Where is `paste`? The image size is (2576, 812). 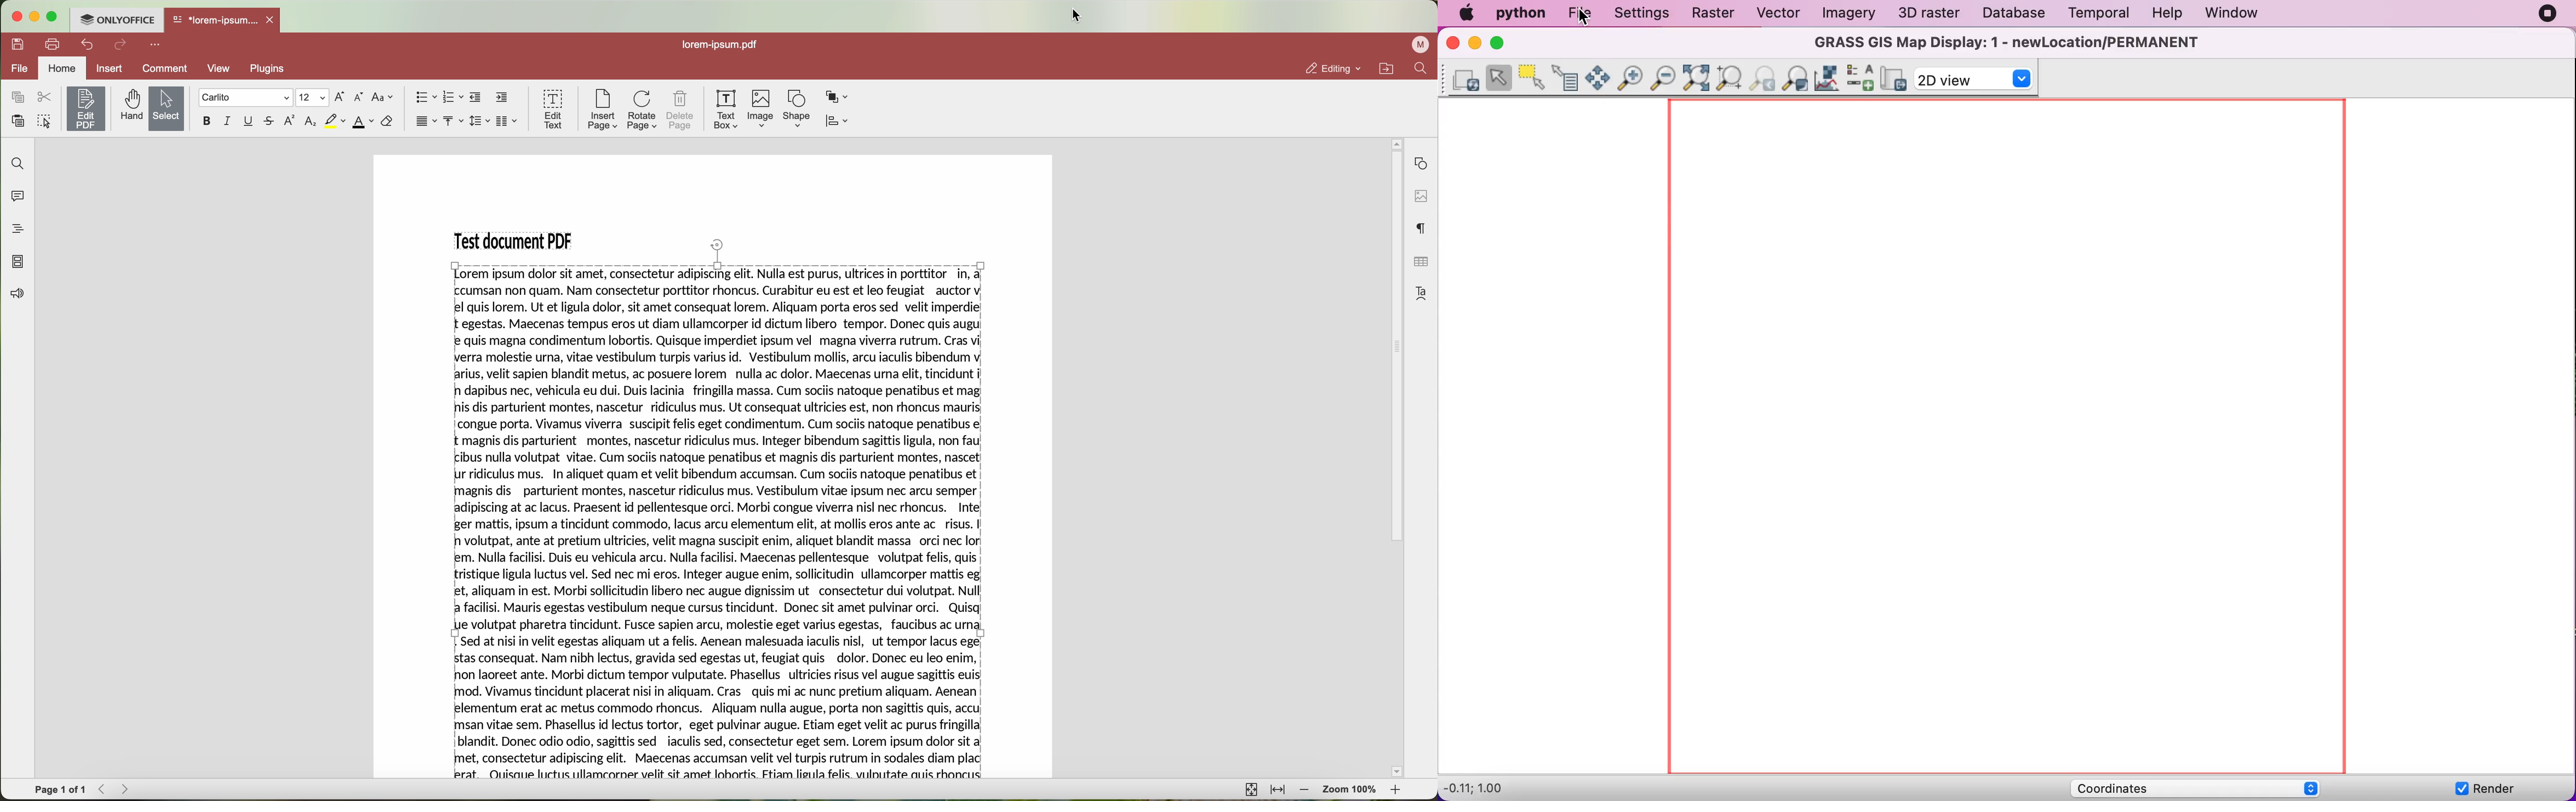 paste is located at coordinates (19, 121).